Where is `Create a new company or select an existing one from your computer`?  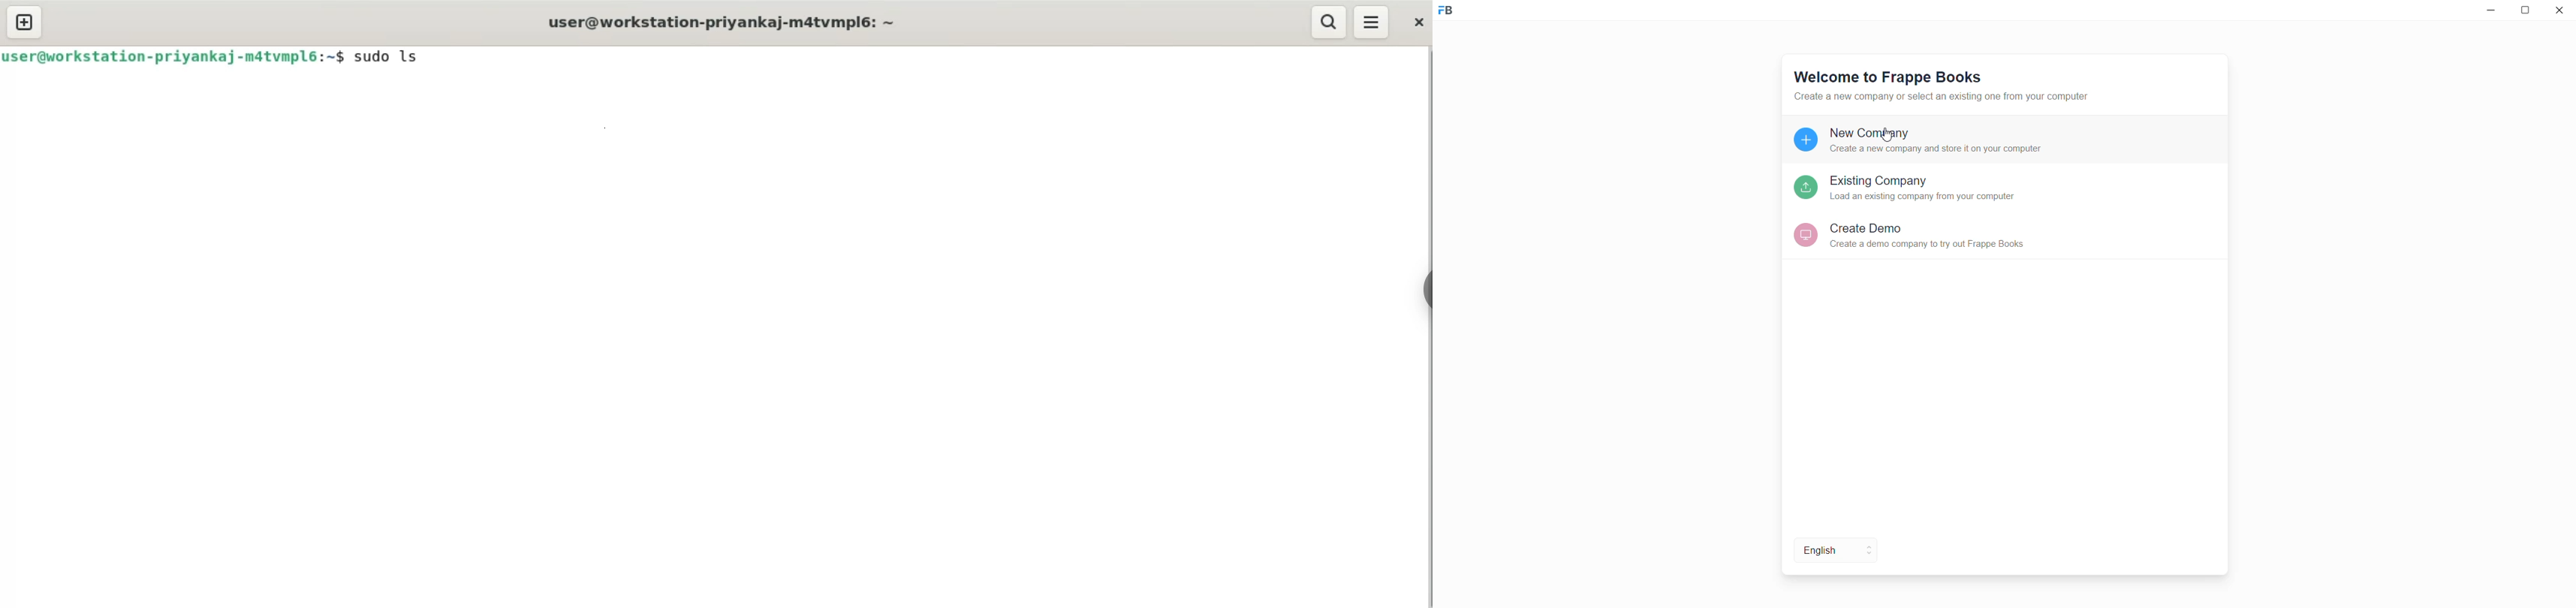
Create a new company or select an existing one from your computer is located at coordinates (1958, 97).